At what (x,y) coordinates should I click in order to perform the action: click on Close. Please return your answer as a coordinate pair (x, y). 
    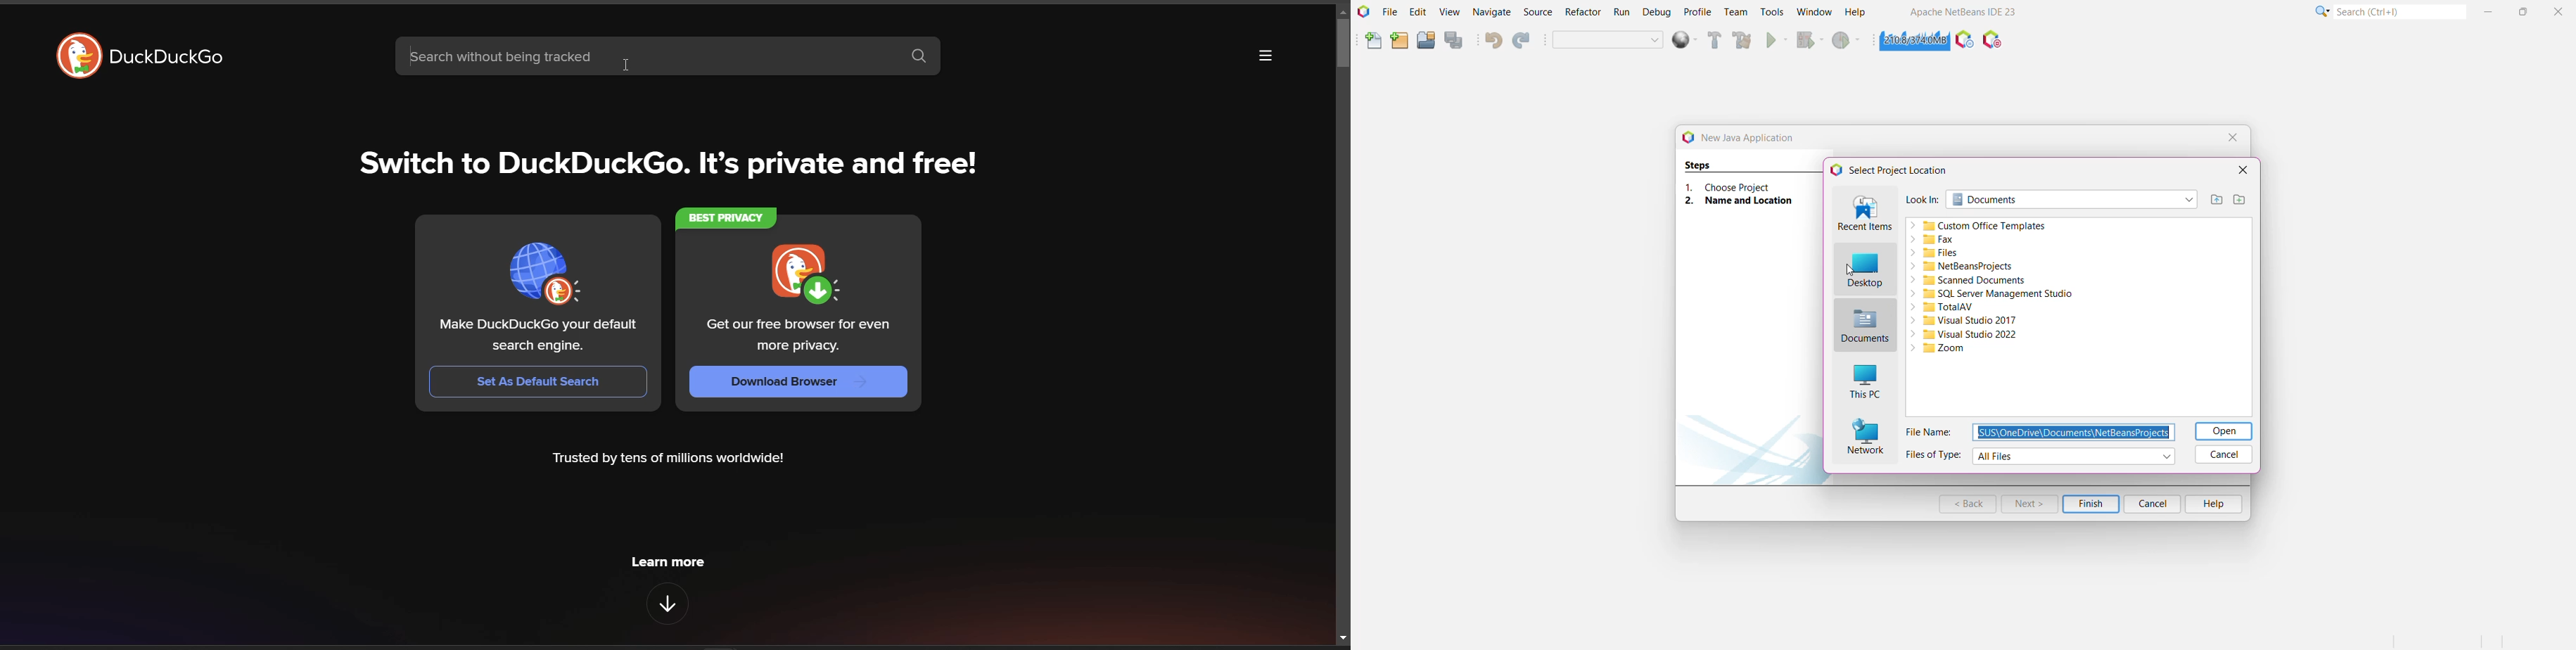
    Looking at the image, I should click on (2233, 137).